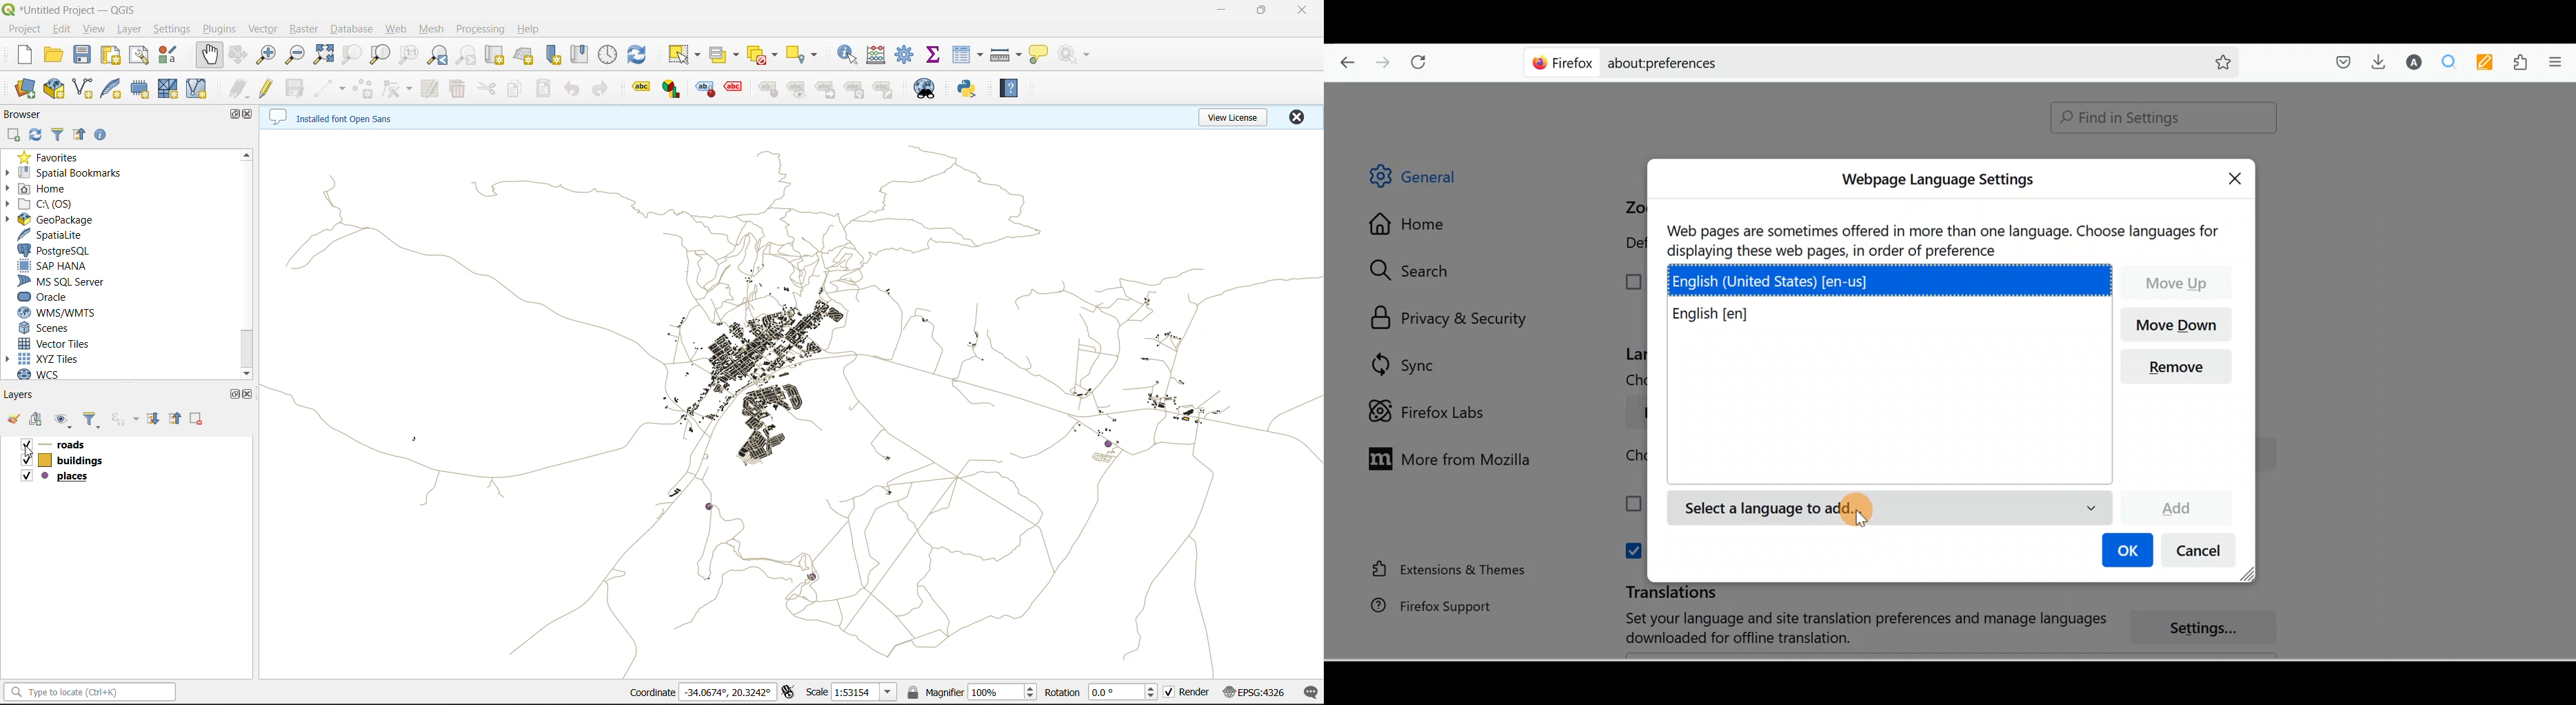 The height and width of the screenshot is (728, 2576). Describe the element at coordinates (525, 54) in the screenshot. I see `new 3d map` at that location.